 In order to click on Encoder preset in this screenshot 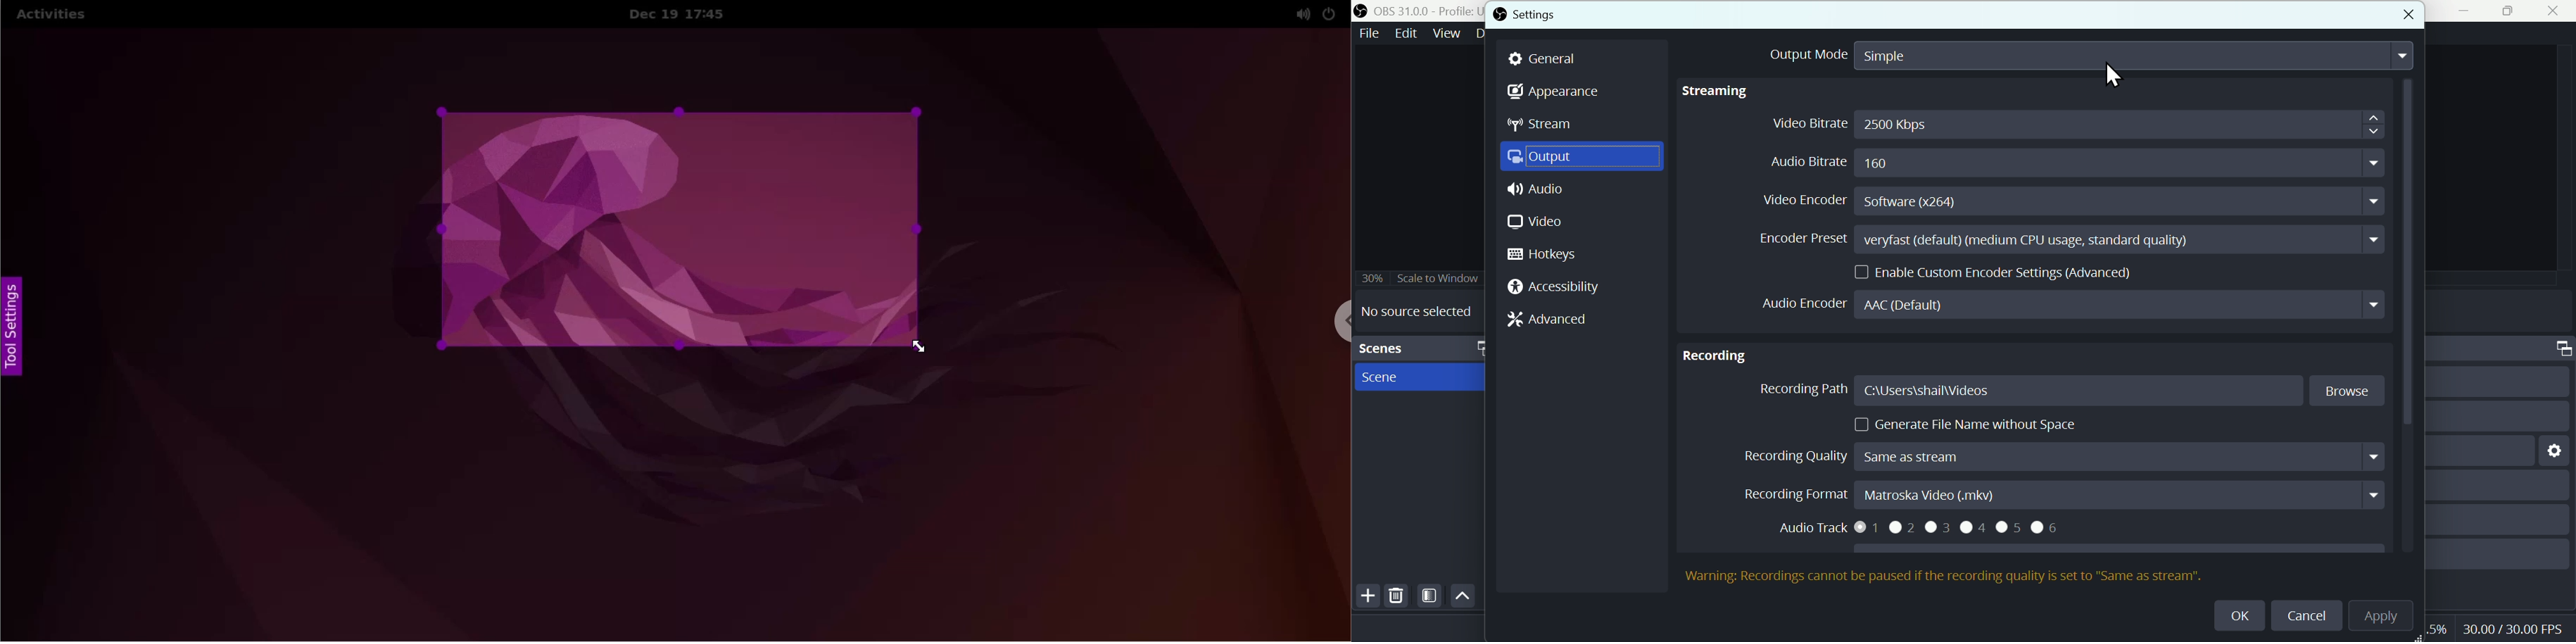, I will do `click(2059, 239)`.